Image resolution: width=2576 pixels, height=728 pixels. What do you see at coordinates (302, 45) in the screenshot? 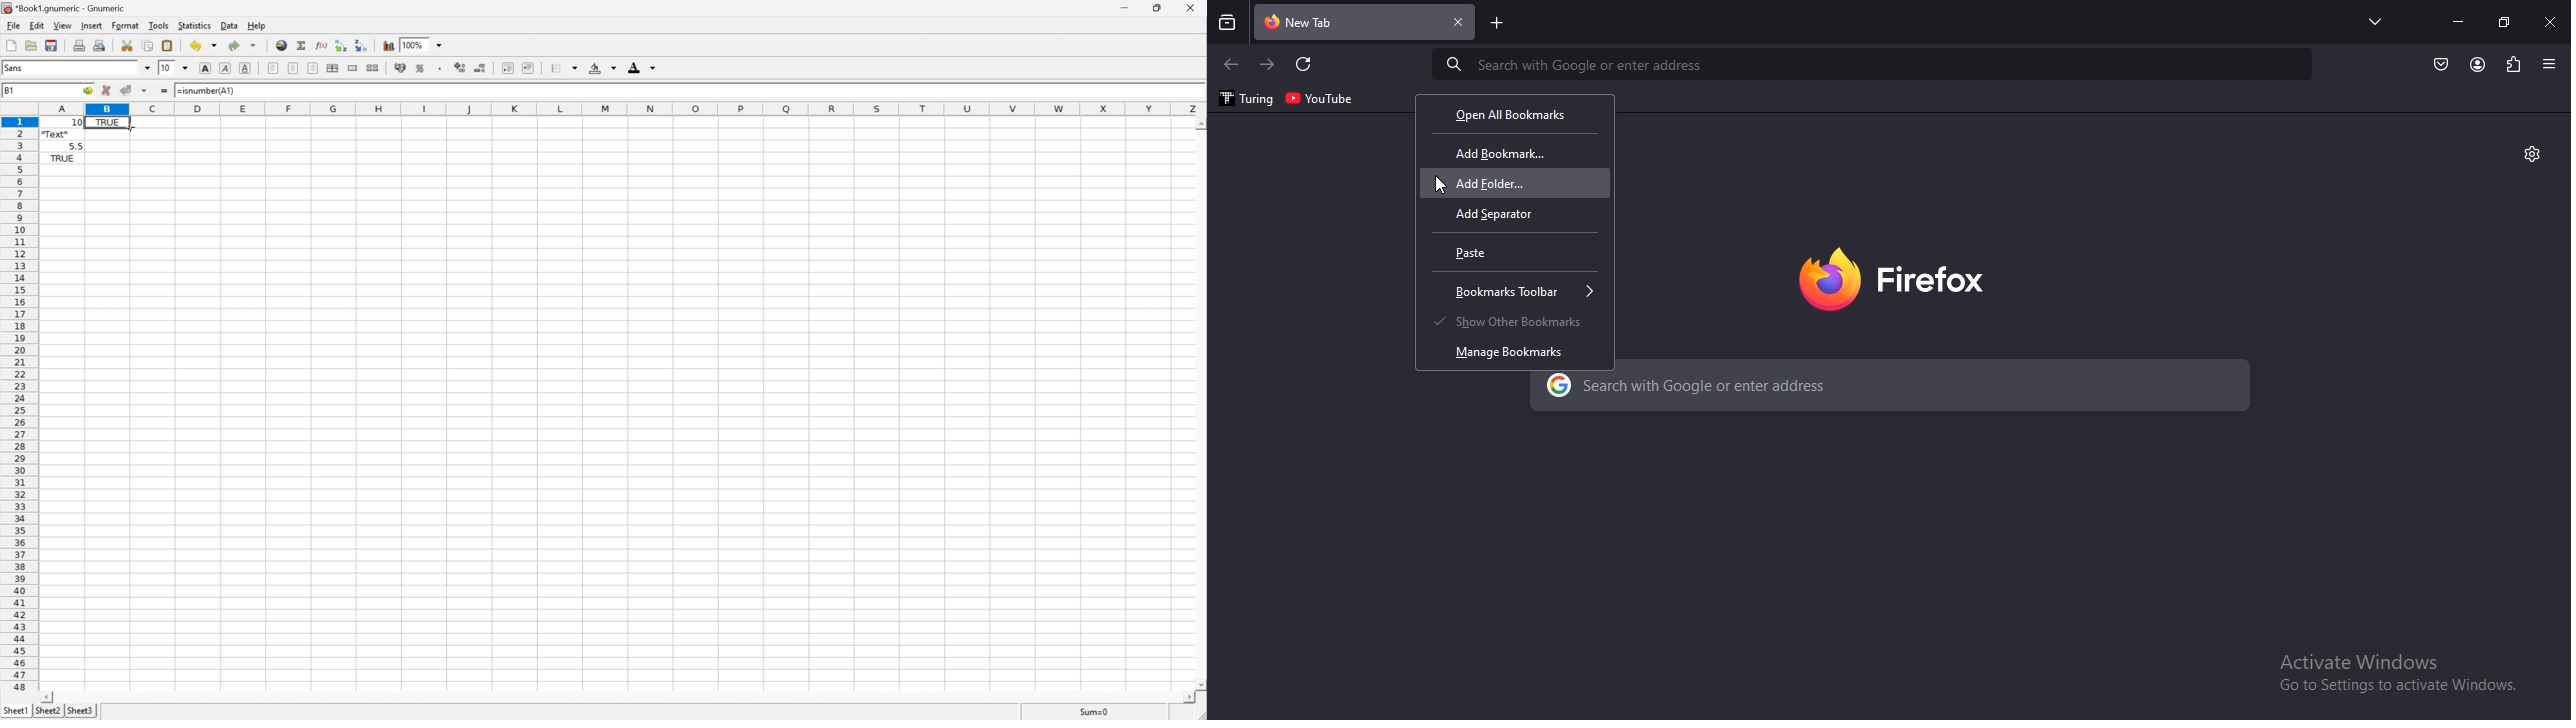
I see `Sum in current cell` at bounding box center [302, 45].